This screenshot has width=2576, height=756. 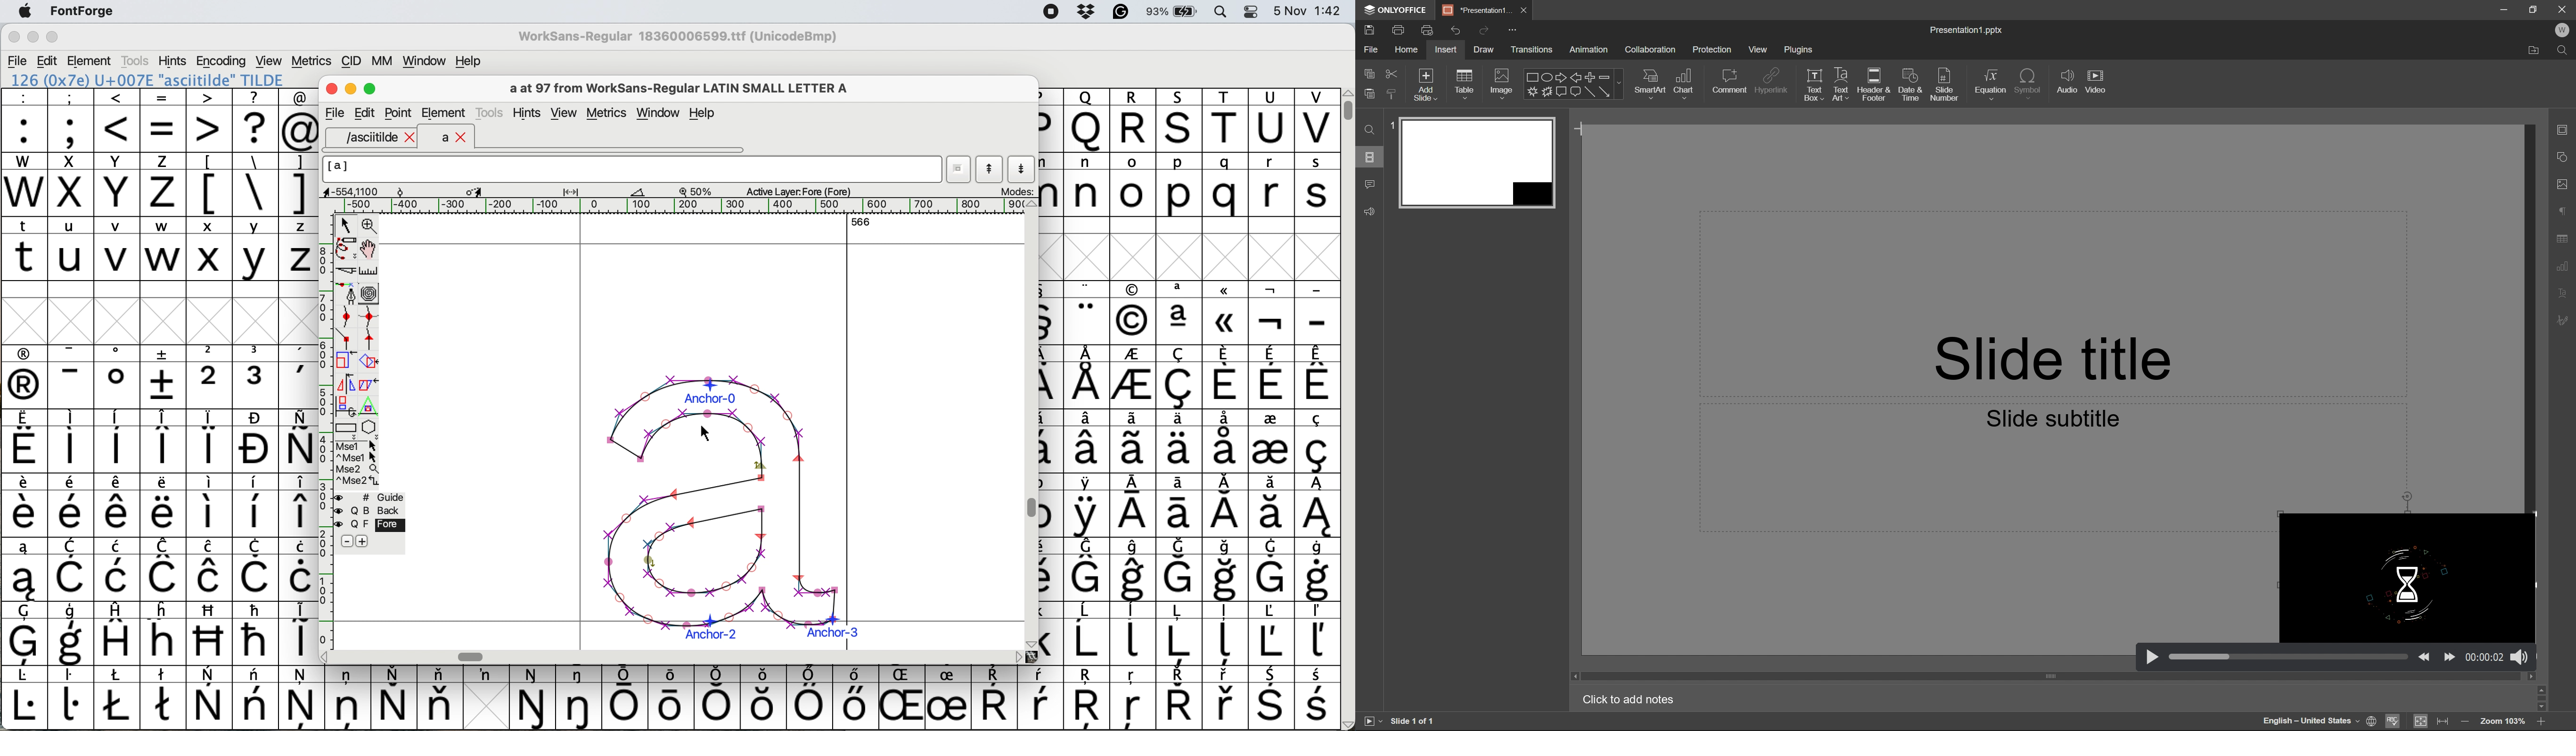 I want to click on symbol, so click(x=1134, y=632).